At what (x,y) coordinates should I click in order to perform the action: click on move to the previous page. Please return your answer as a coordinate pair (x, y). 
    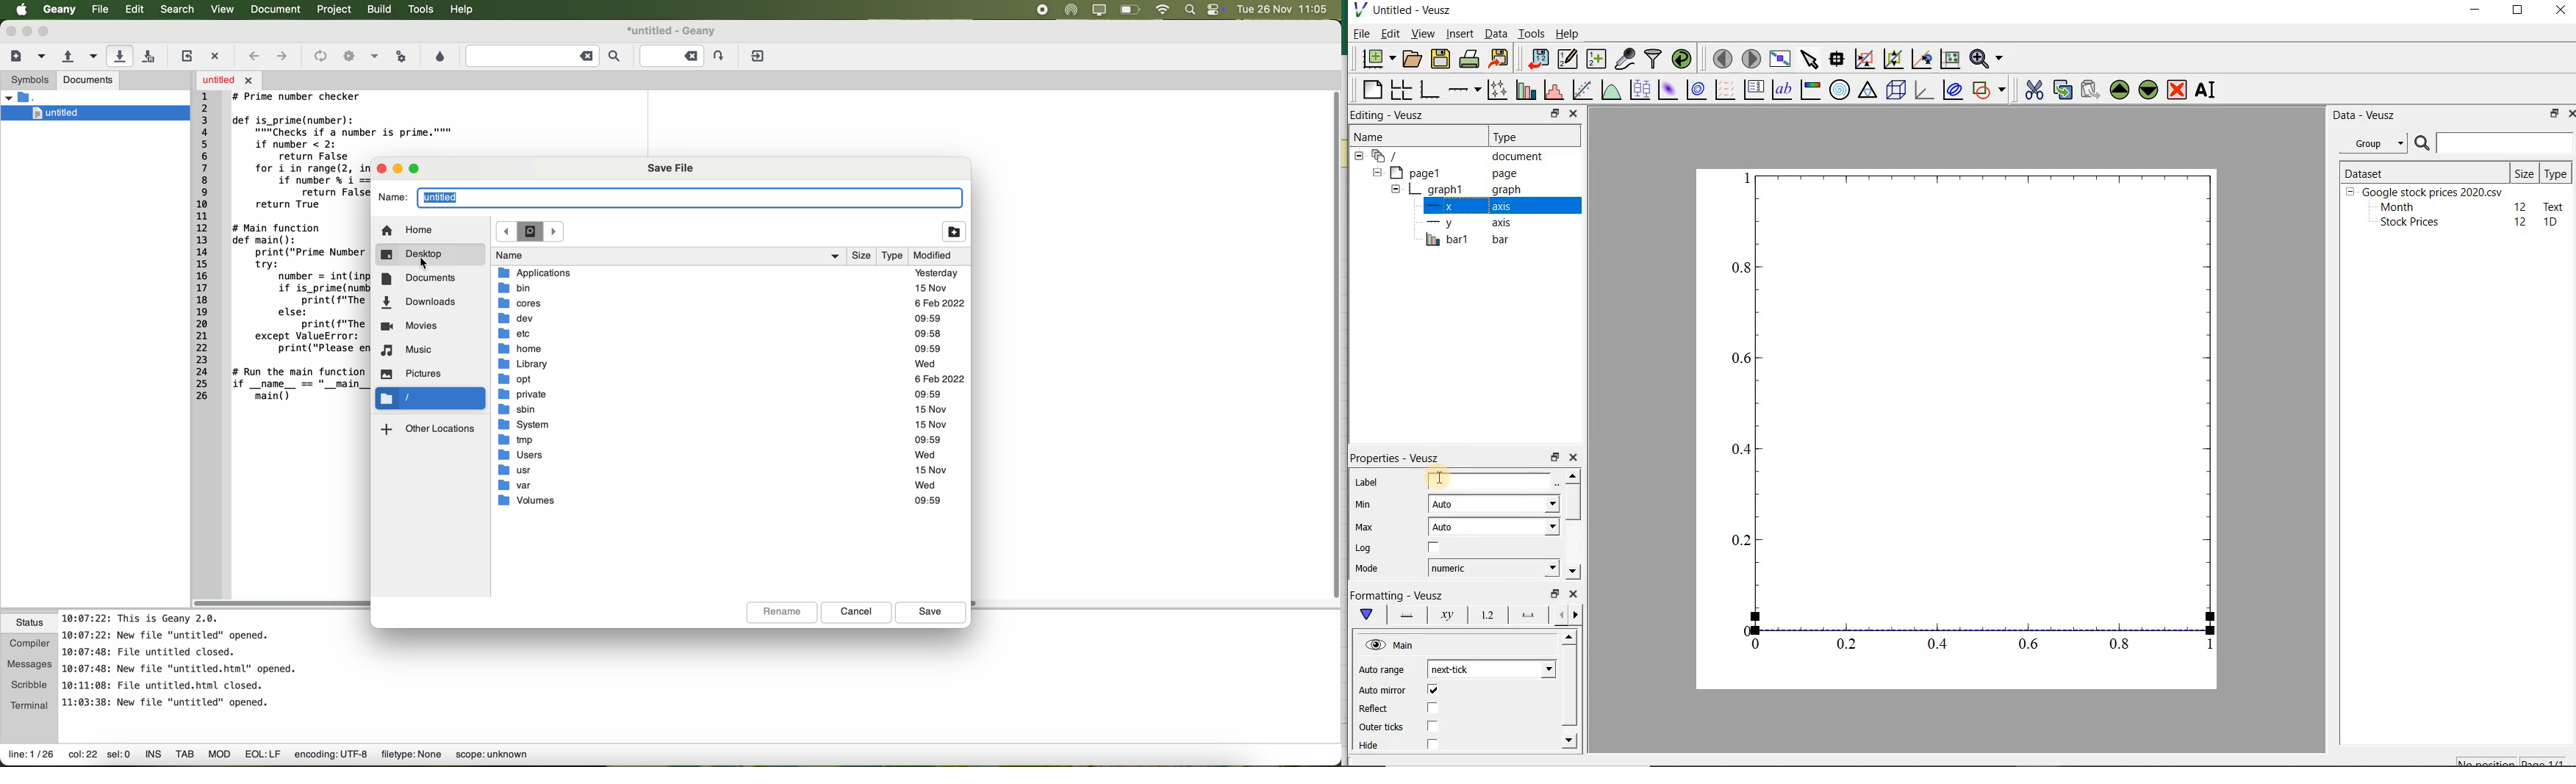
    Looking at the image, I should click on (1721, 57).